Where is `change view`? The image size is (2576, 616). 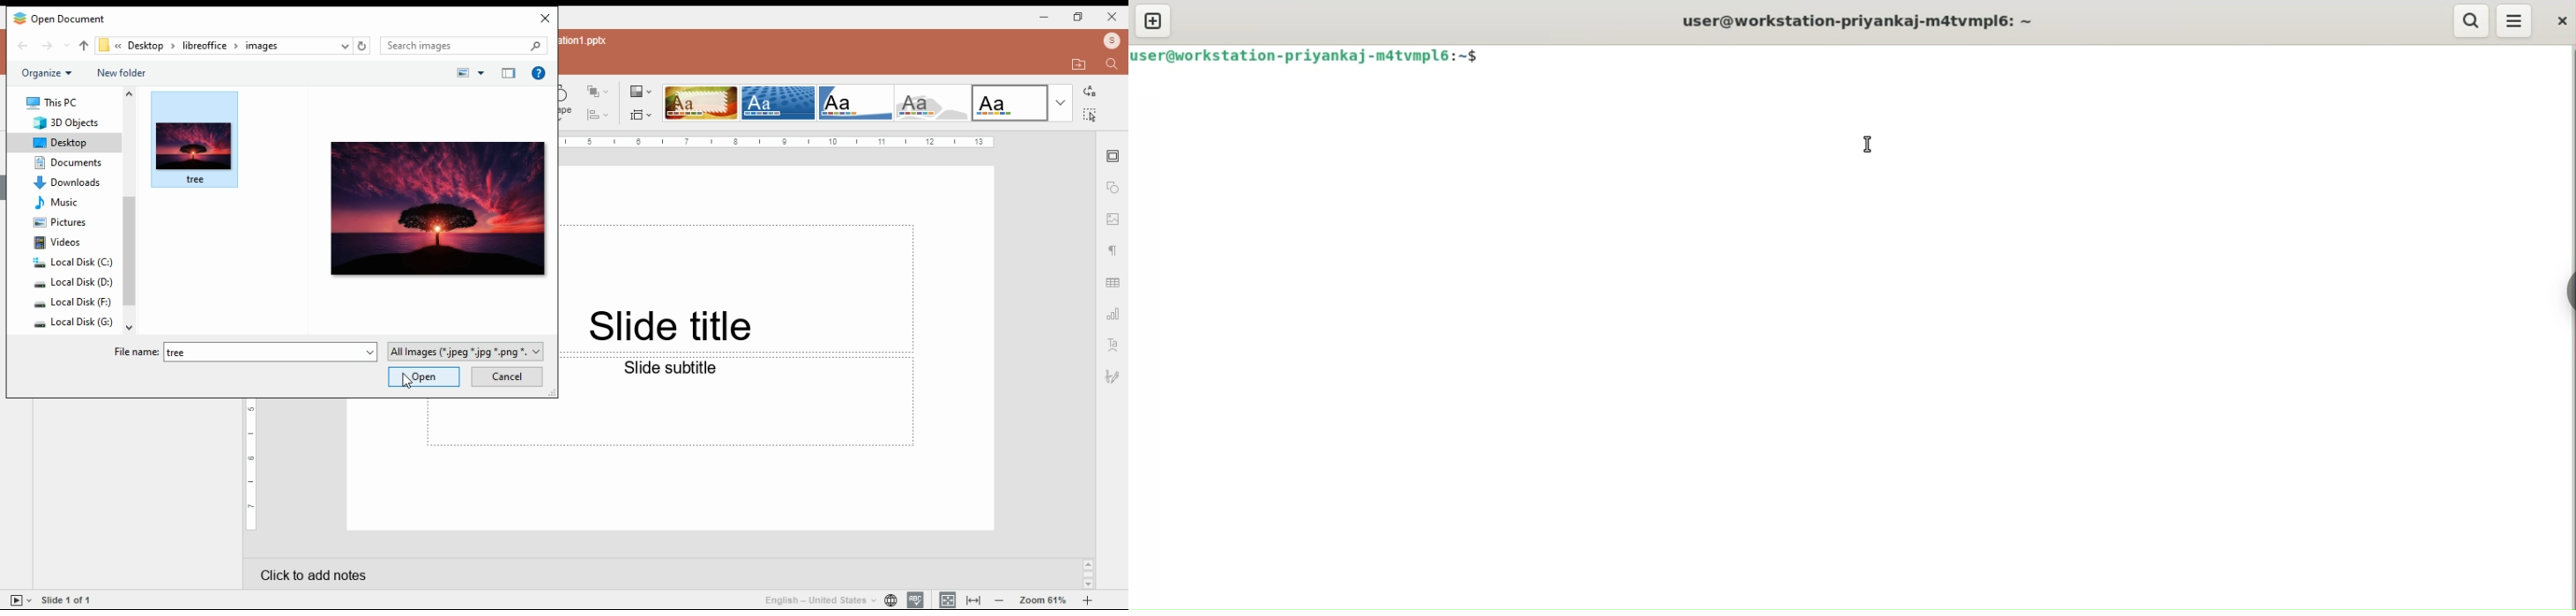
change view is located at coordinates (469, 73).